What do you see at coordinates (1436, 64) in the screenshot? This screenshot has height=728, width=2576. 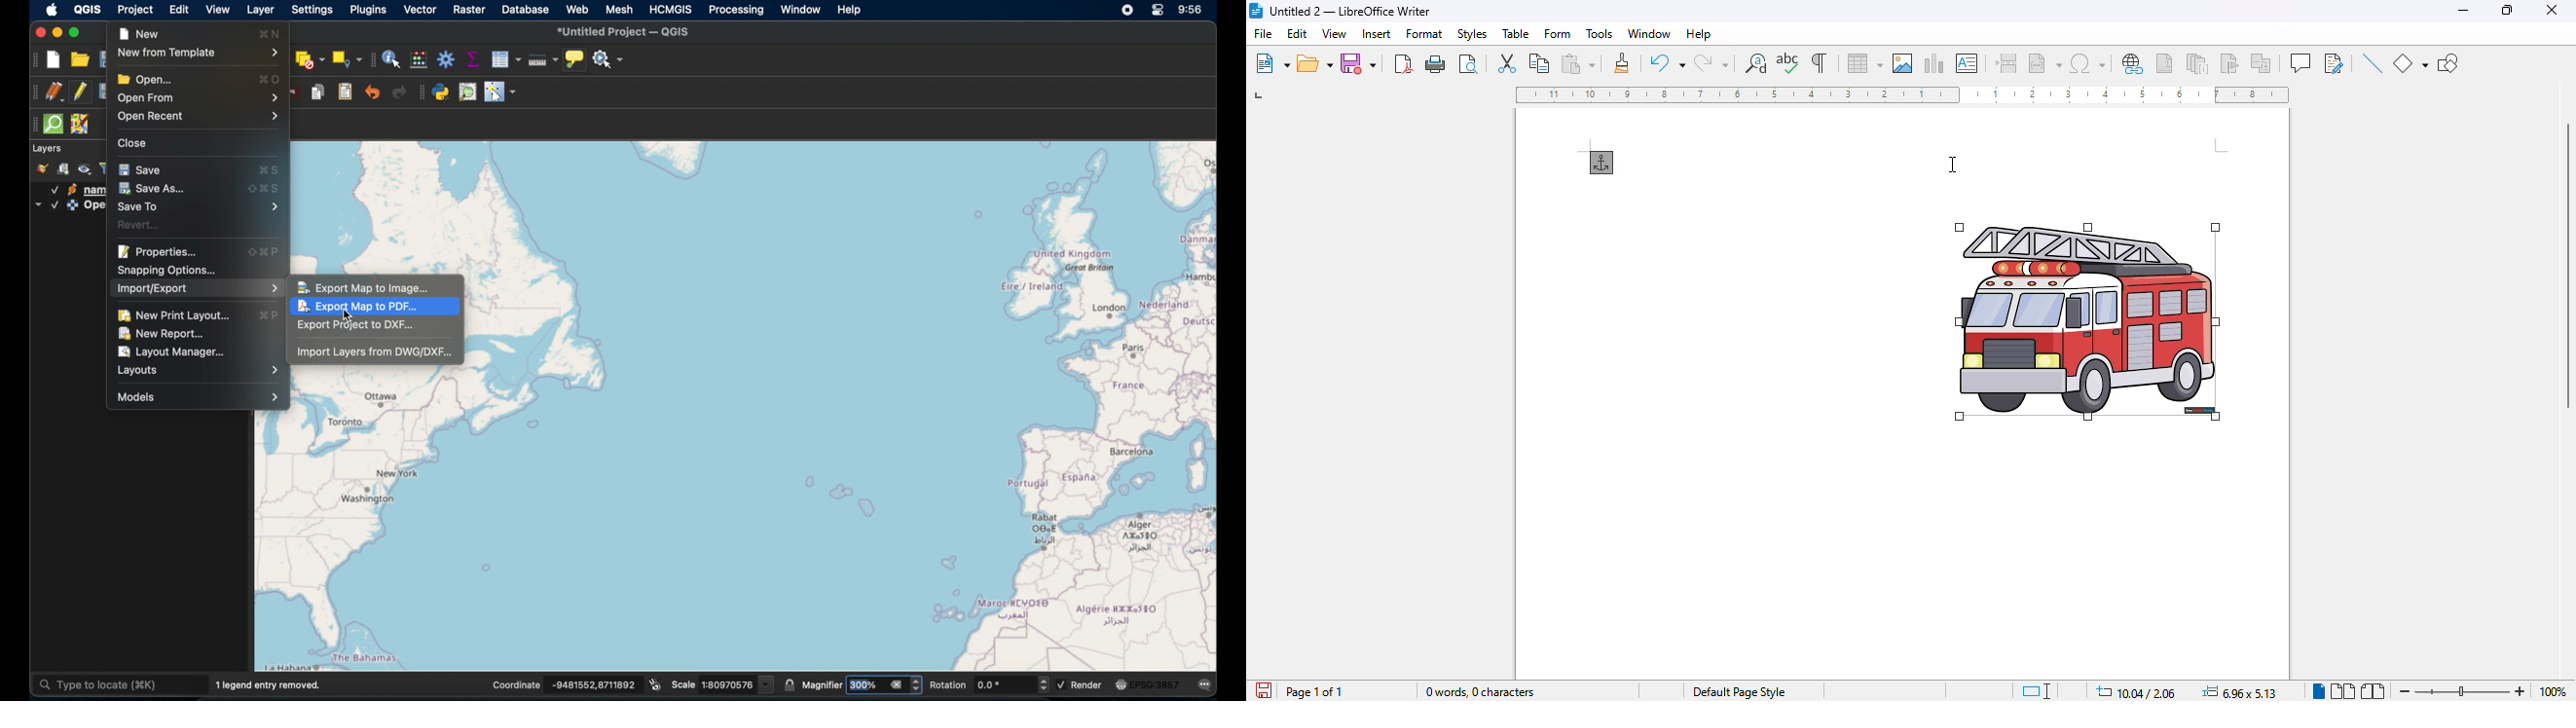 I see `print` at bounding box center [1436, 64].